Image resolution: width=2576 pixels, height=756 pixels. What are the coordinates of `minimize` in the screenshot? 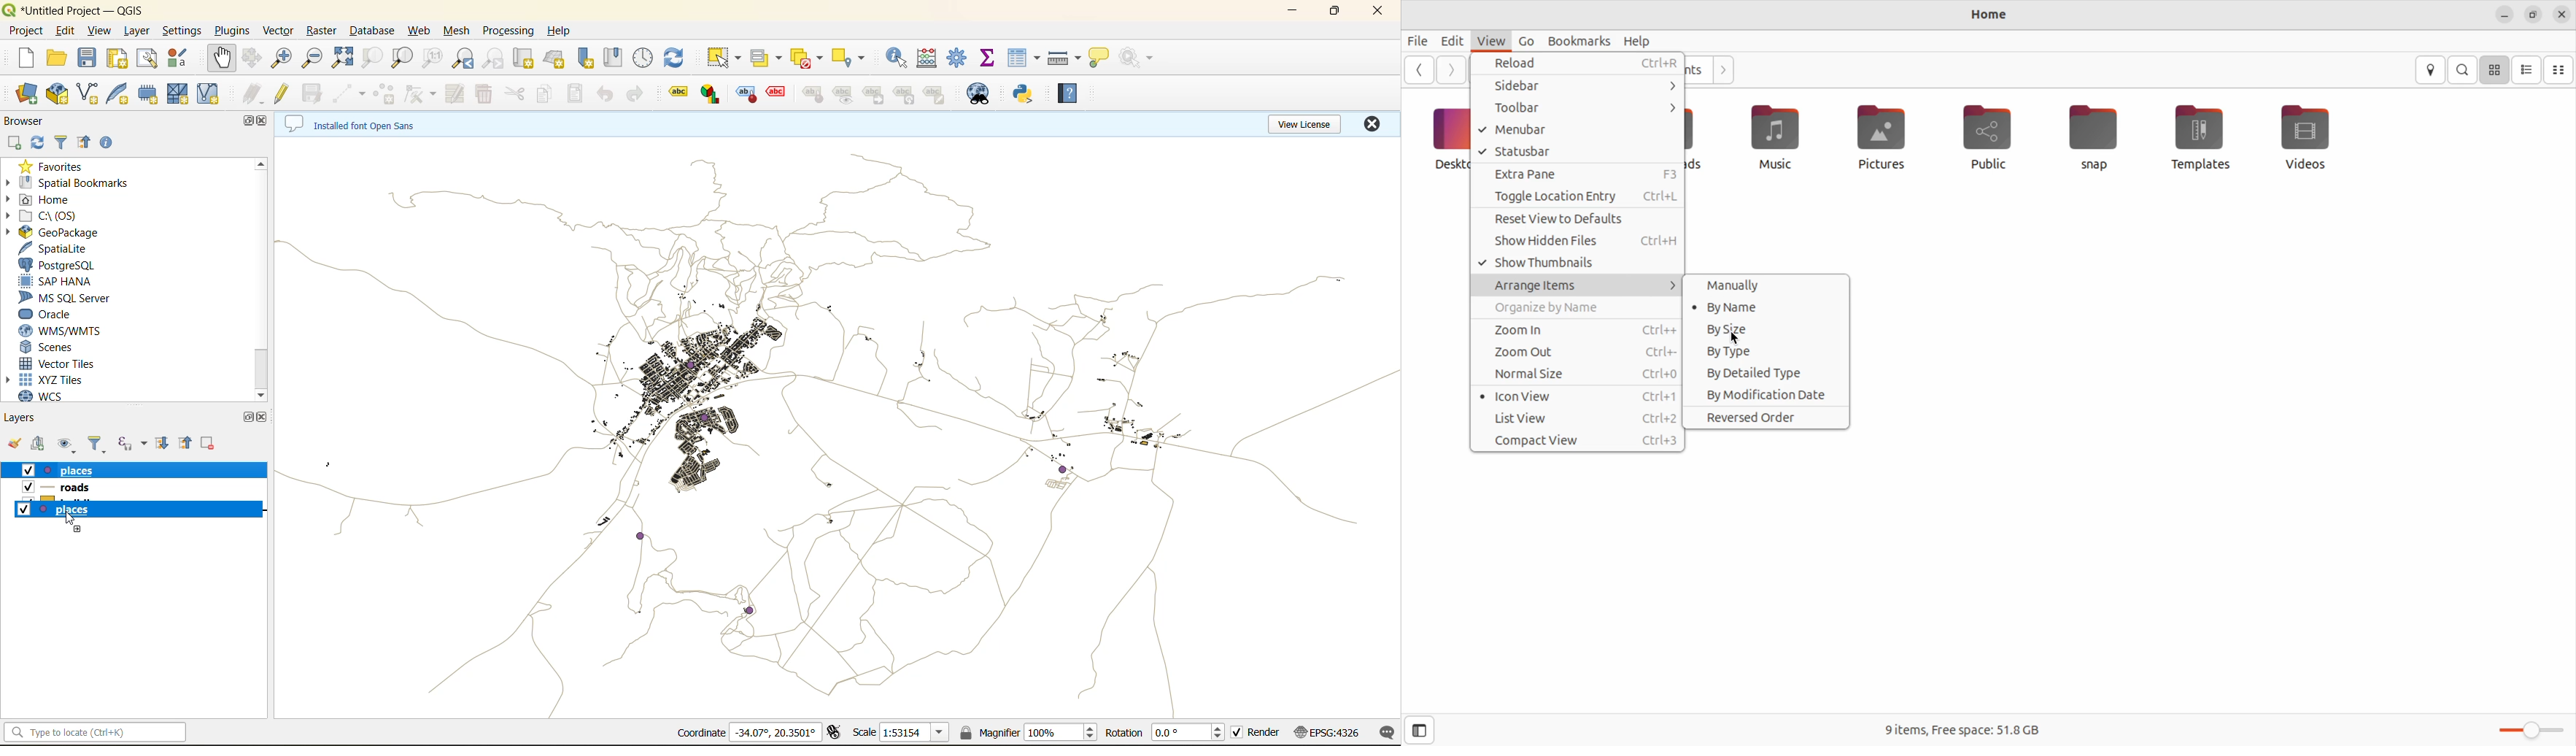 It's located at (1295, 15).